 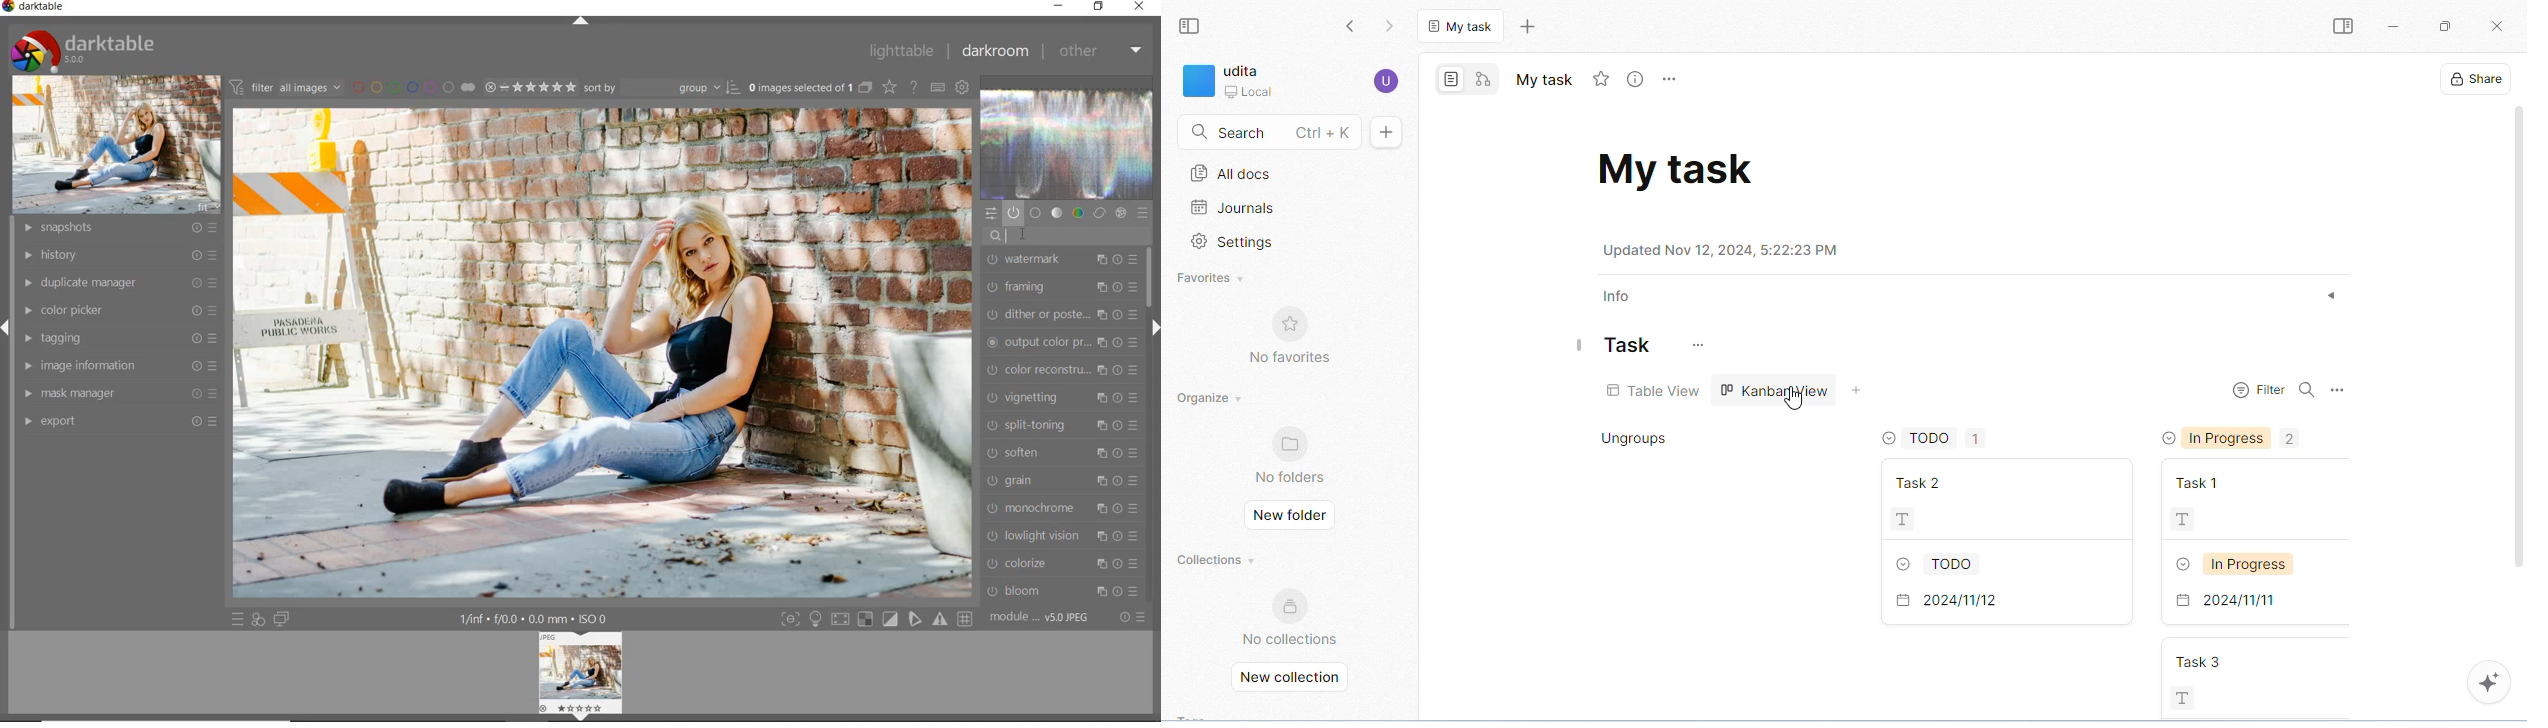 I want to click on in progress label, so click(x=2244, y=439).